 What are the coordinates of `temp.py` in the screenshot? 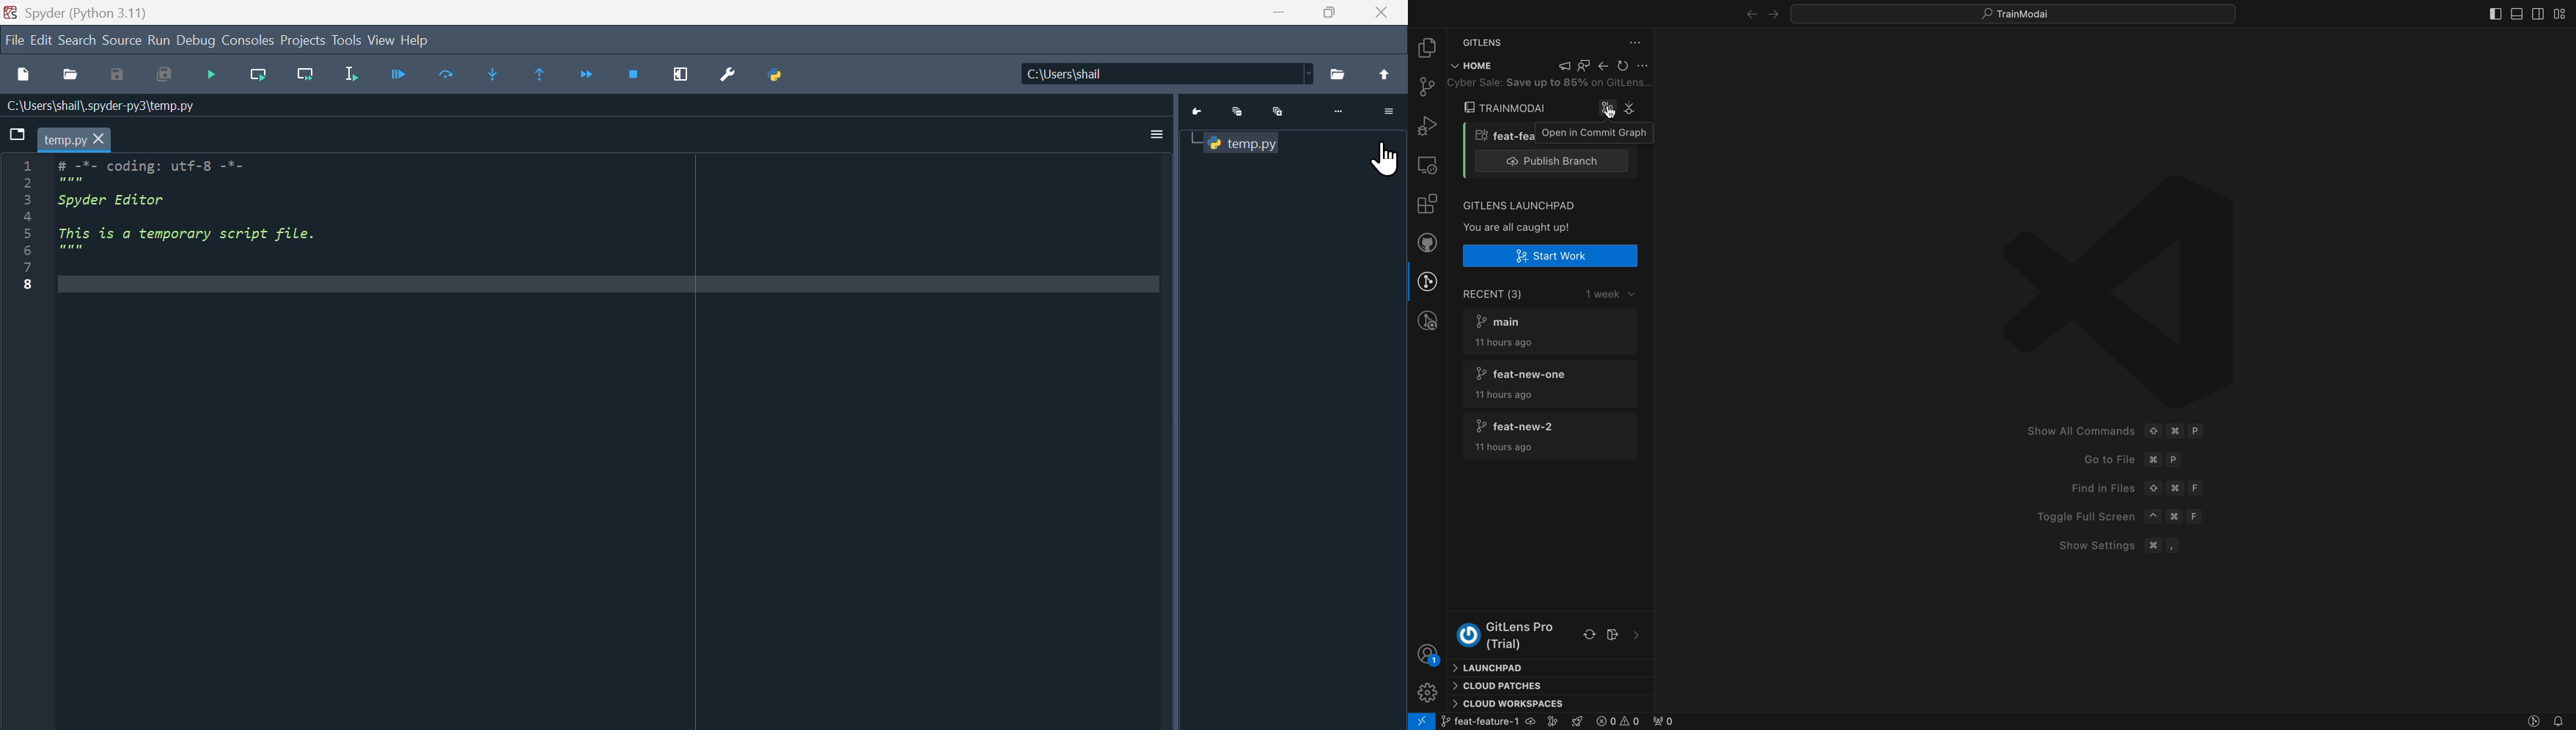 It's located at (66, 139).